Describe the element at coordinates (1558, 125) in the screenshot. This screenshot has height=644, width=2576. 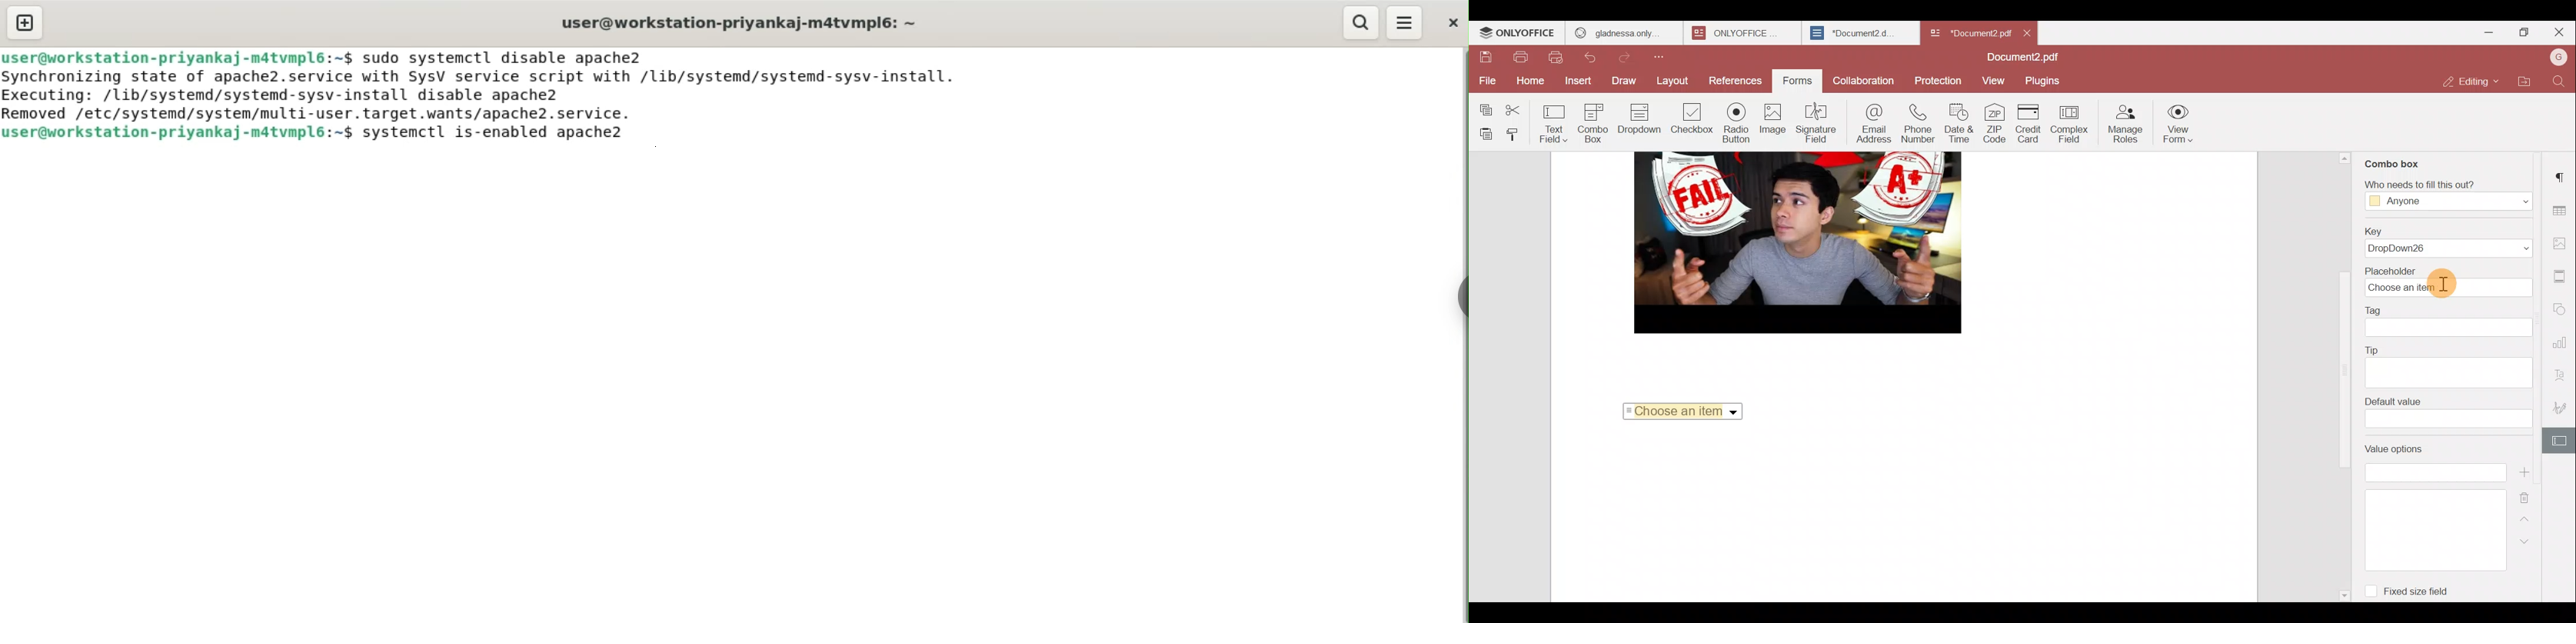
I see `Text field` at that location.